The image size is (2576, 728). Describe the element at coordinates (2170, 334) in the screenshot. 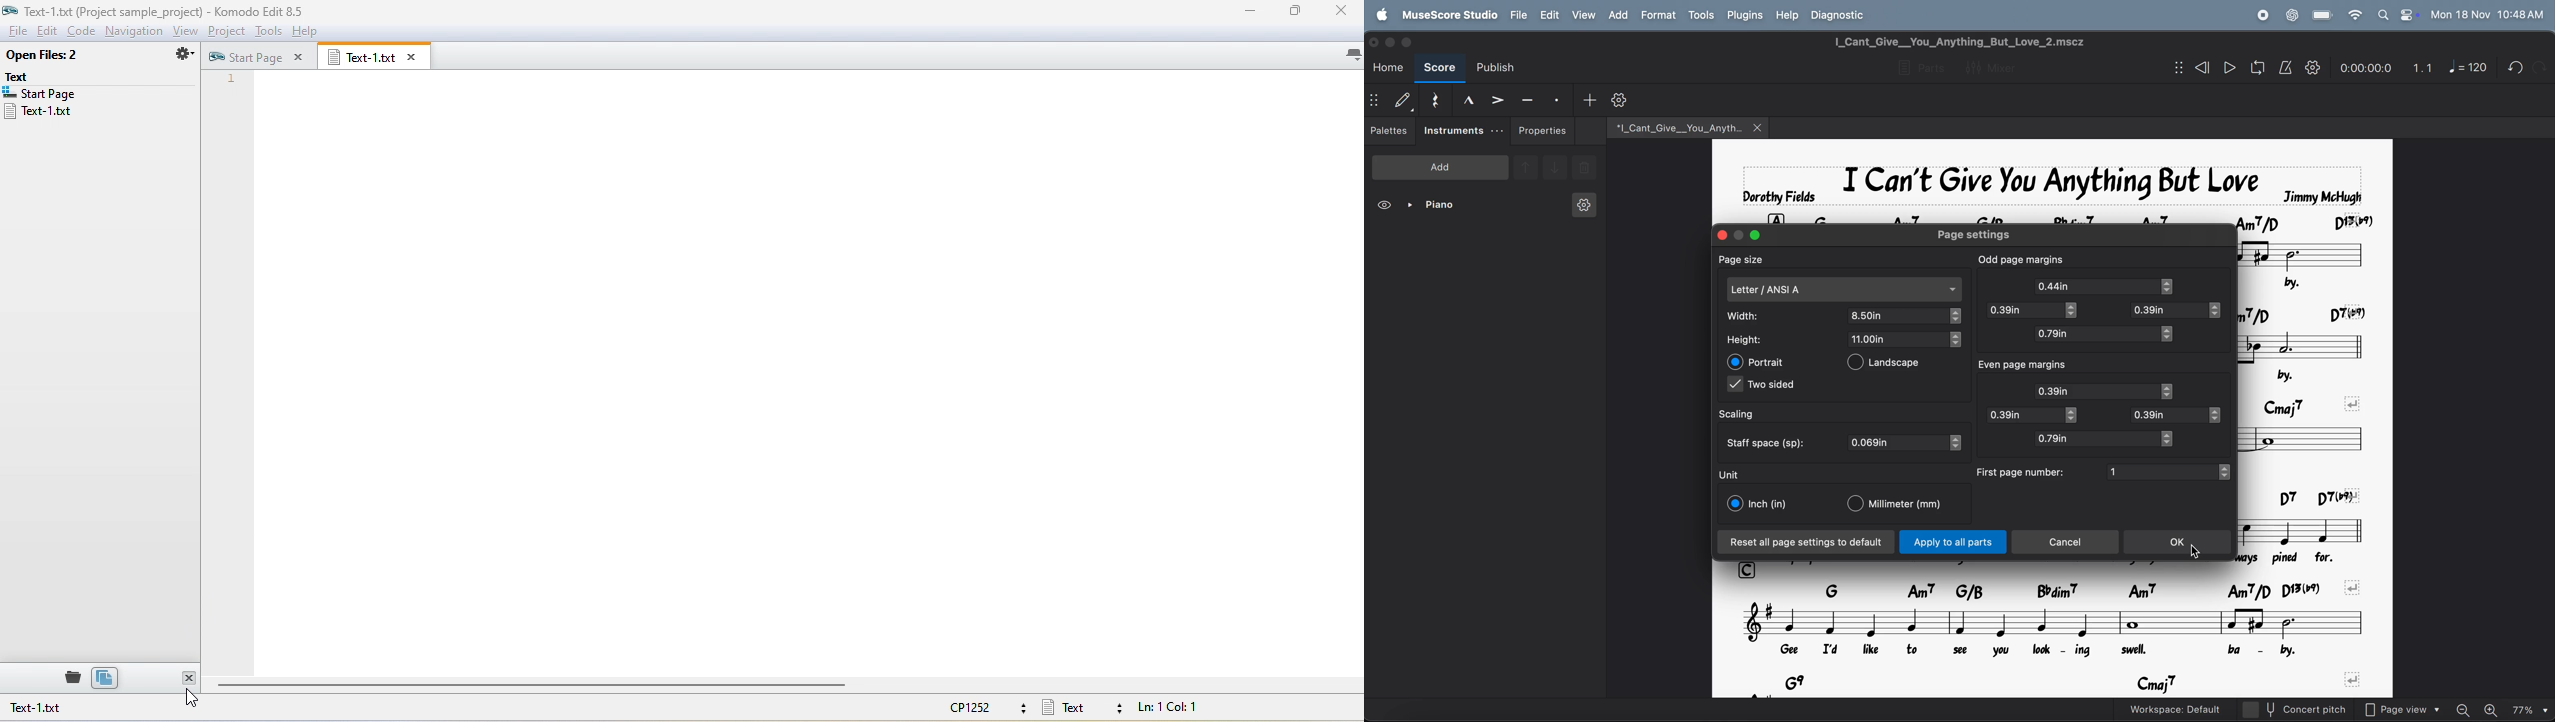

I see `toggle` at that location.